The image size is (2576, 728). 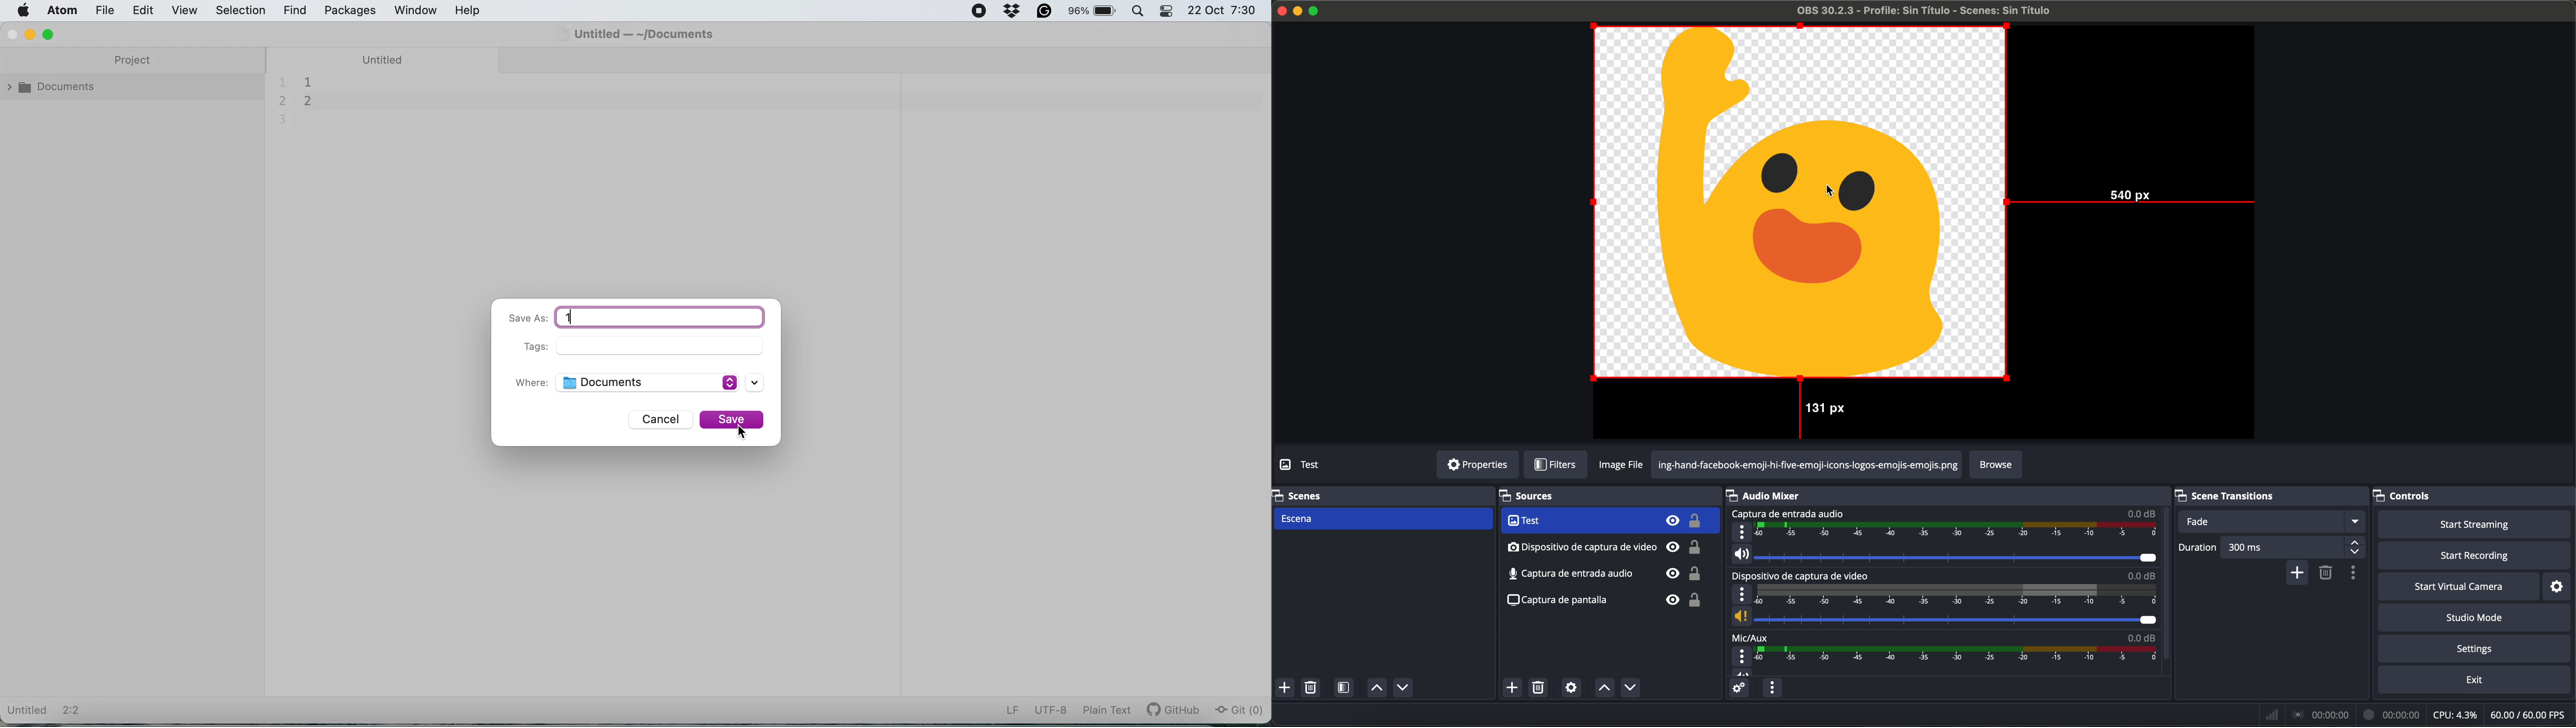 What do you see at coordinates (2418, 715) in the screenshot?
I see `data` at bounding box center [2418, 715].